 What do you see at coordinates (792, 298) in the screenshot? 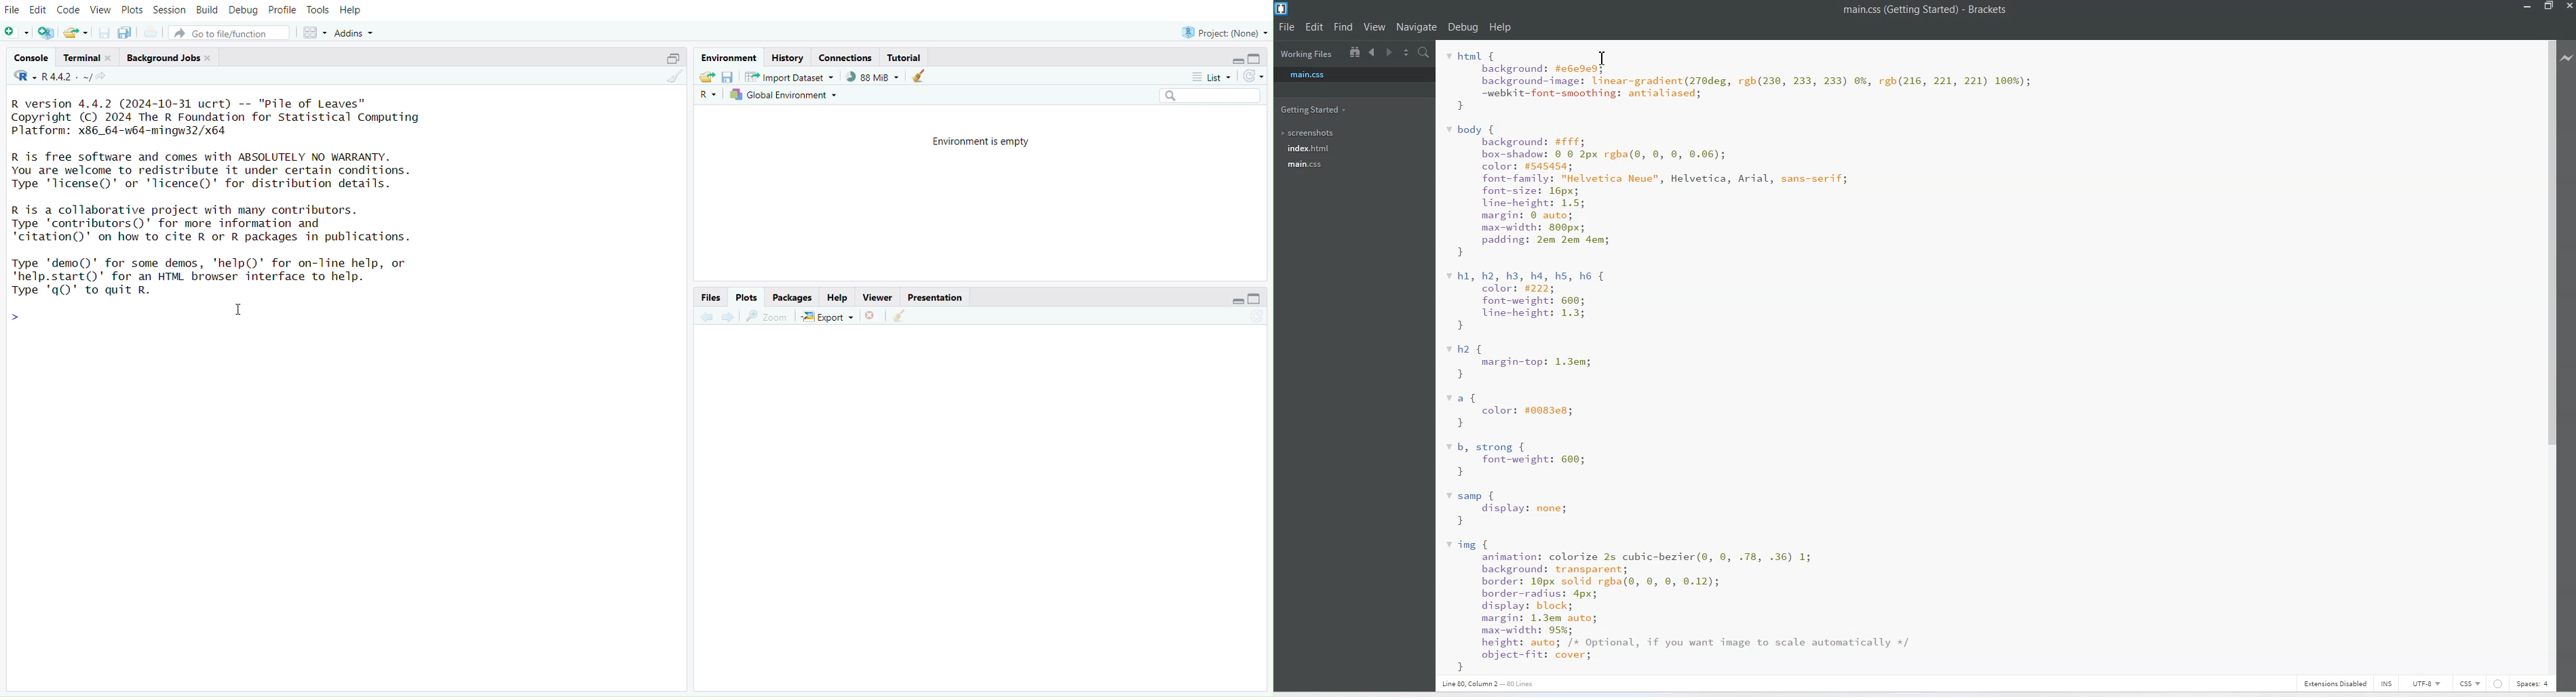
I see `Packages` at bounding box center [792, 298].